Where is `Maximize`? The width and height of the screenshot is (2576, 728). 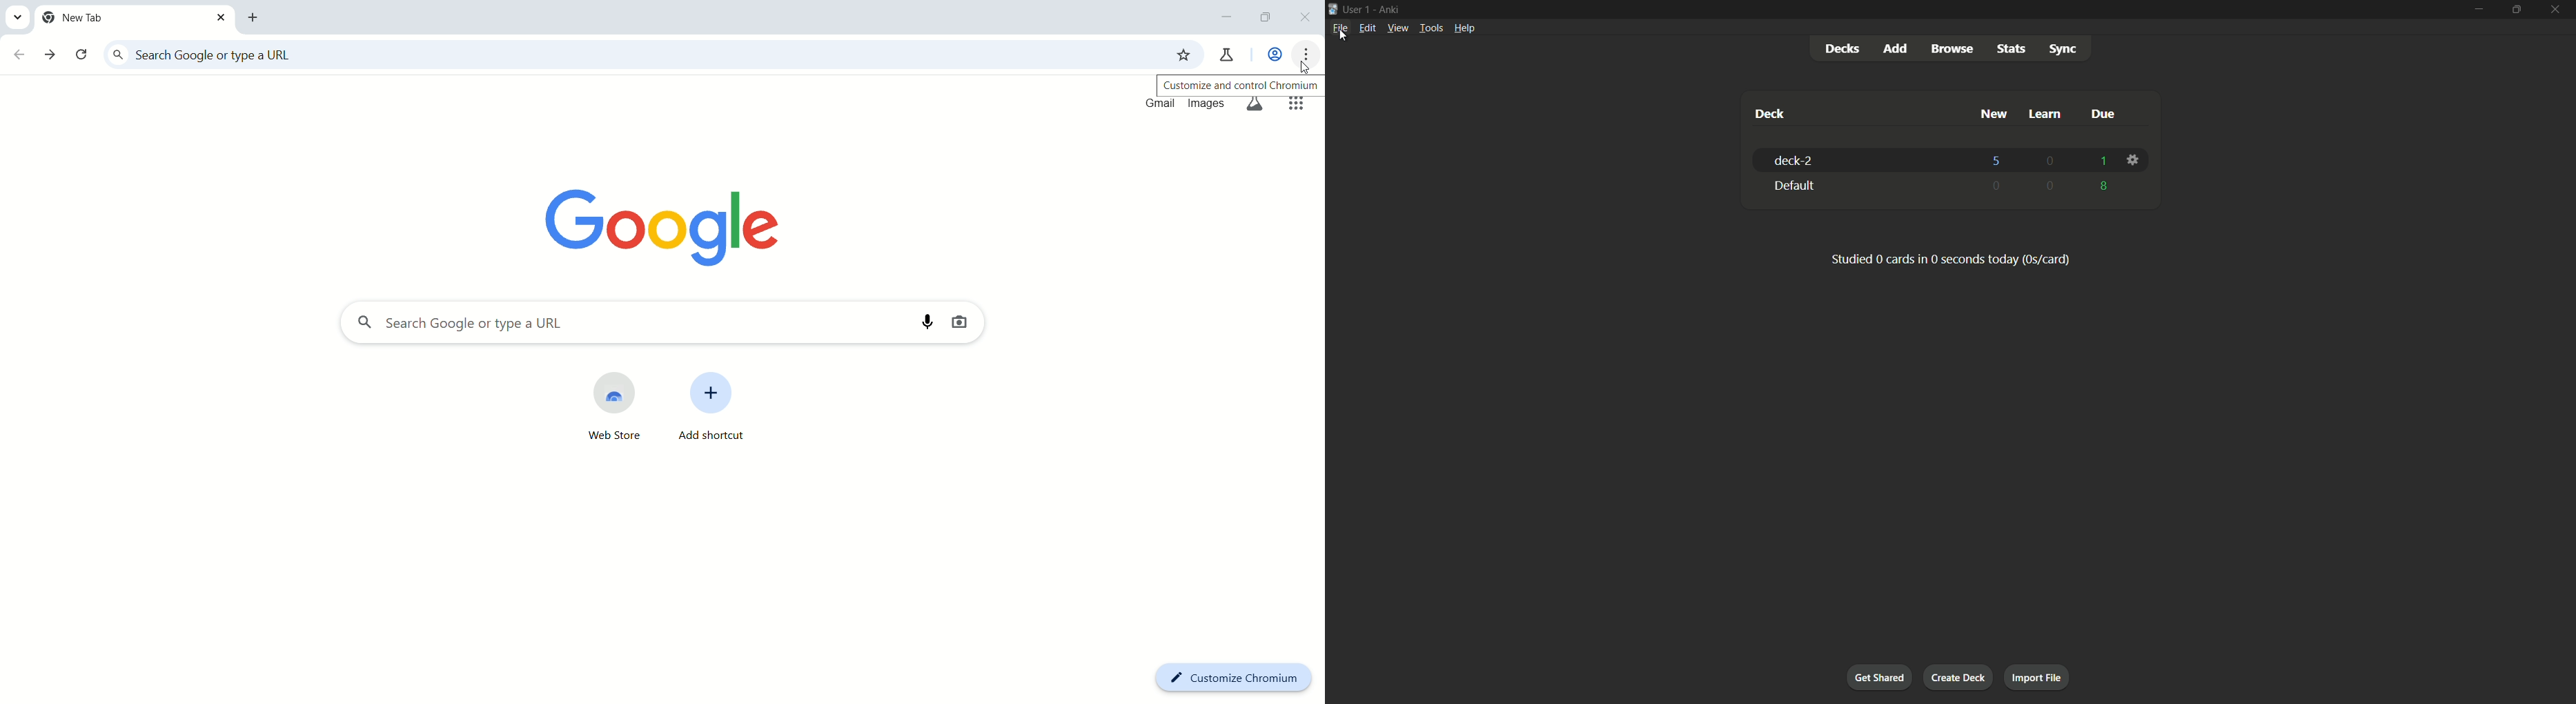
Maximize is located at coordinates (2515, 10).